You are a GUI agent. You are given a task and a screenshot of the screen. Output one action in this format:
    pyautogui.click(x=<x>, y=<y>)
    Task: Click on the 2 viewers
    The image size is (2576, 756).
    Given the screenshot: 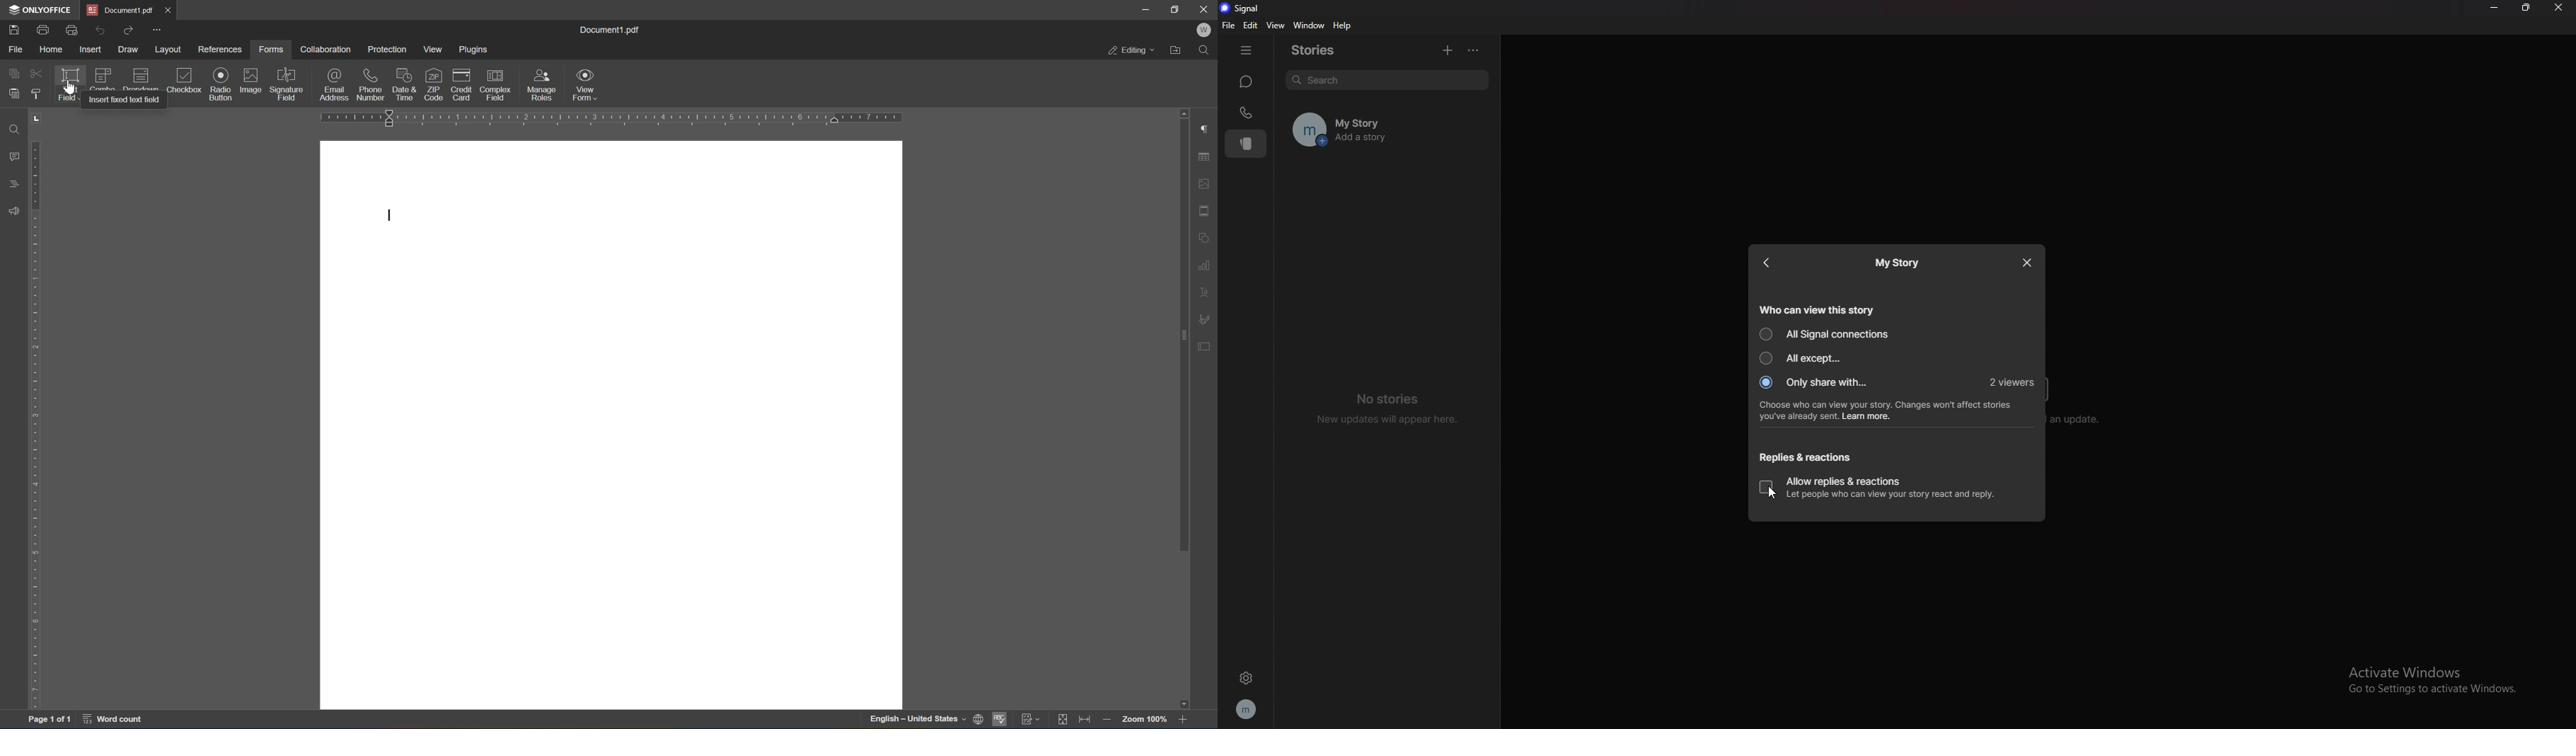 What is the action you would take?
    pyautogui.click(x=2014, y=383)
    